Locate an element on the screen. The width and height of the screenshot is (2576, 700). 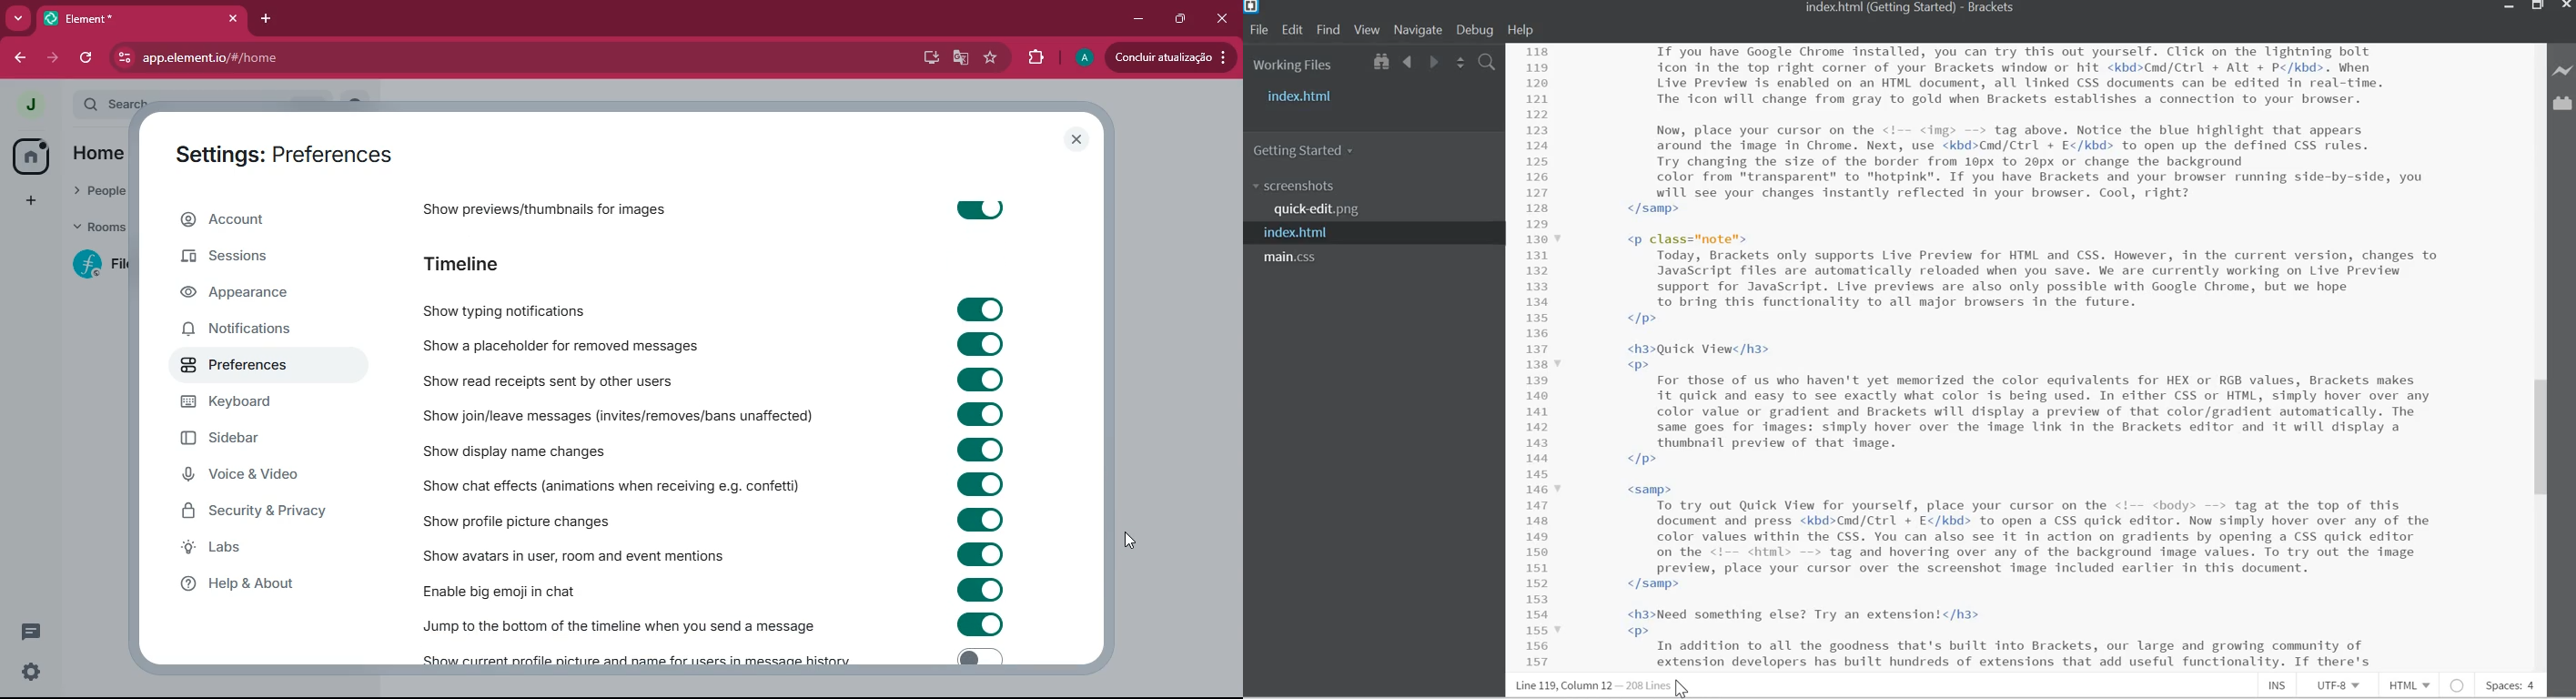
Go Forward is located at coordinates (1433, 61).